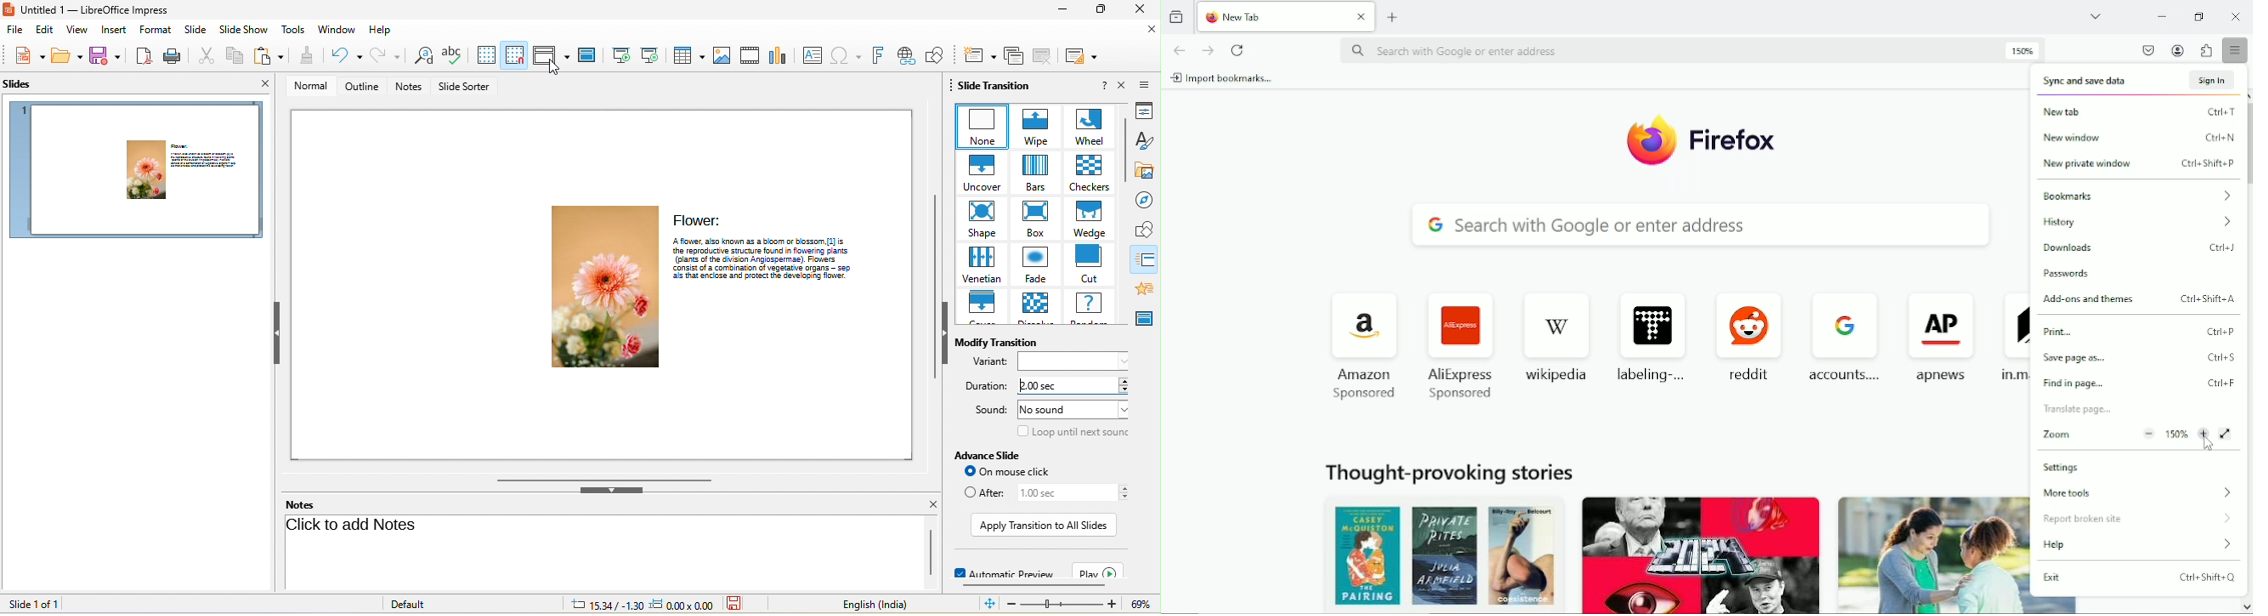  What do you see at coordinates (232, 54) in the screenshot?
I see `copy` at bounding box center [232, 54].